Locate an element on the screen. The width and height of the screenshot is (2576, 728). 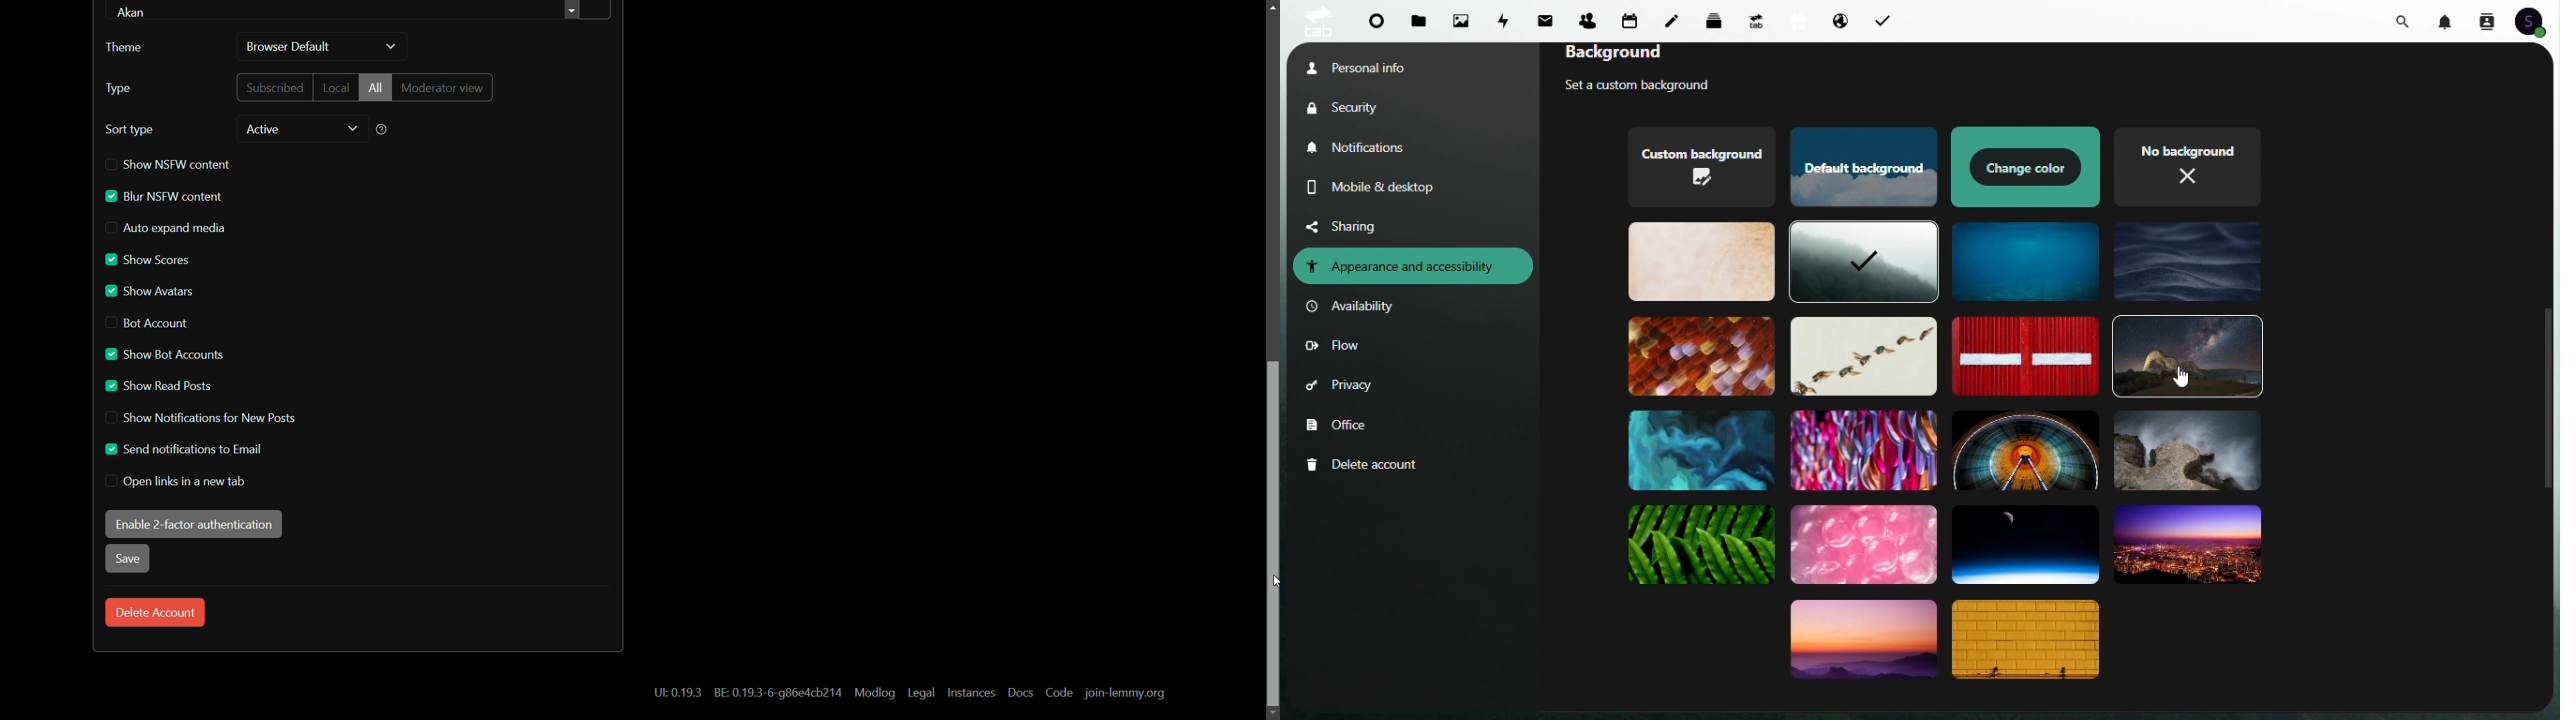
dropdown is located at coordinates (353, 129).